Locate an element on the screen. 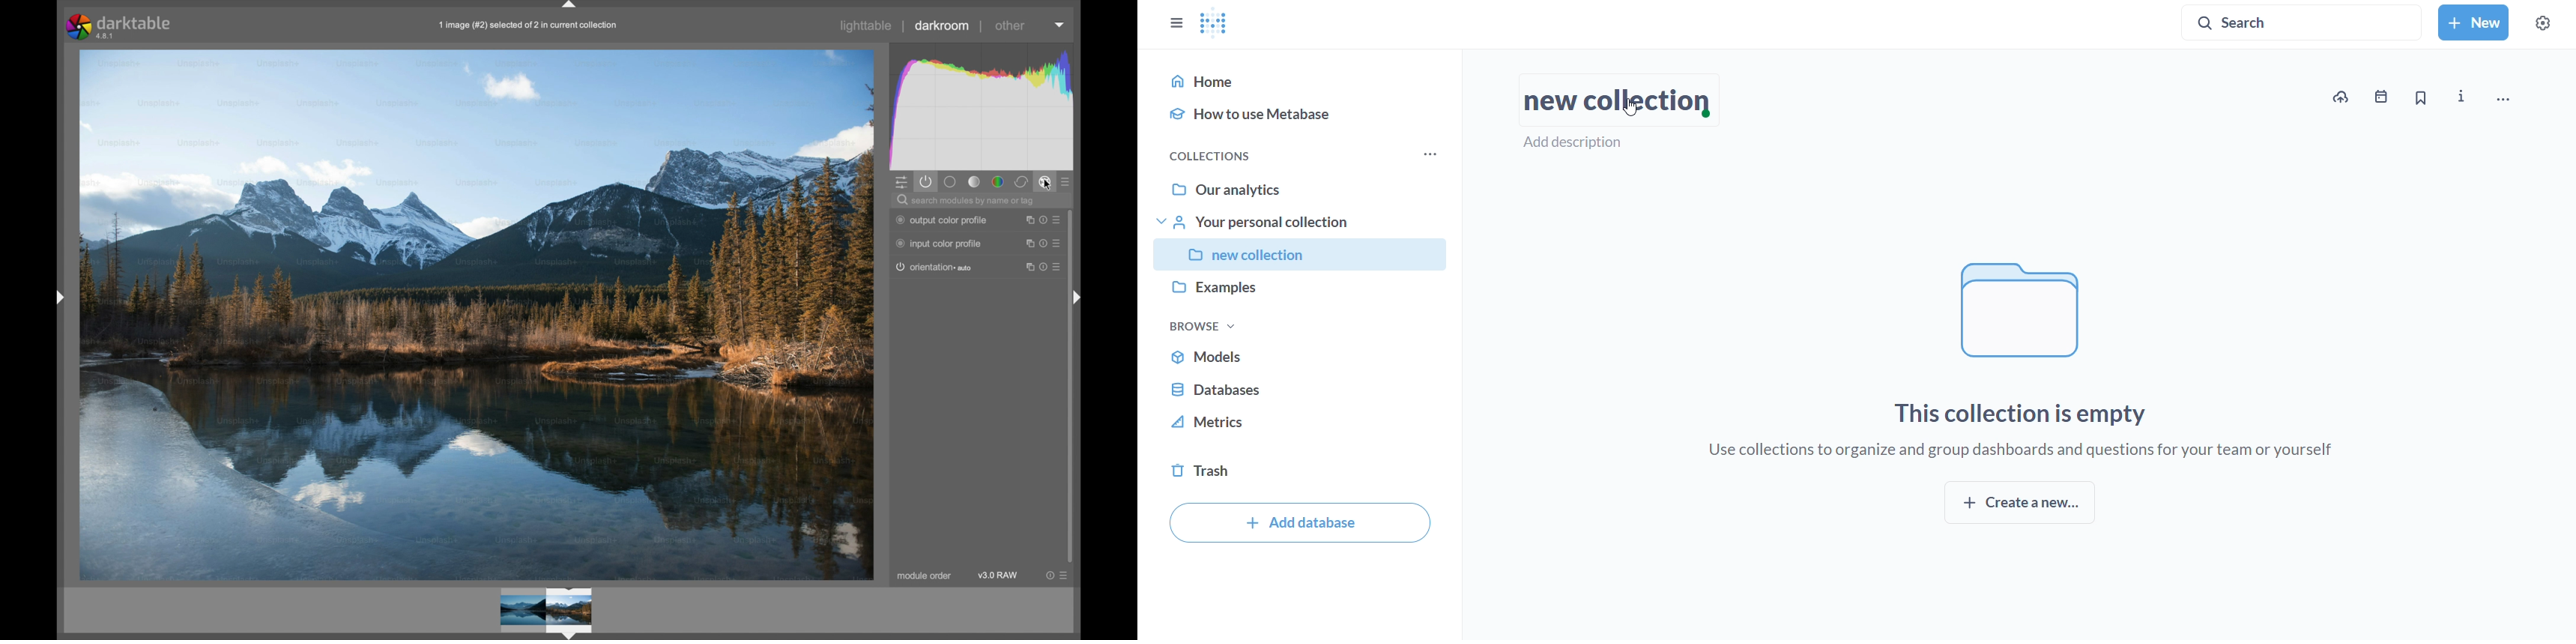 Image resolution: width=2576 pixels, height=644 pixels. quick access panel is located at coordinates (902, 183).